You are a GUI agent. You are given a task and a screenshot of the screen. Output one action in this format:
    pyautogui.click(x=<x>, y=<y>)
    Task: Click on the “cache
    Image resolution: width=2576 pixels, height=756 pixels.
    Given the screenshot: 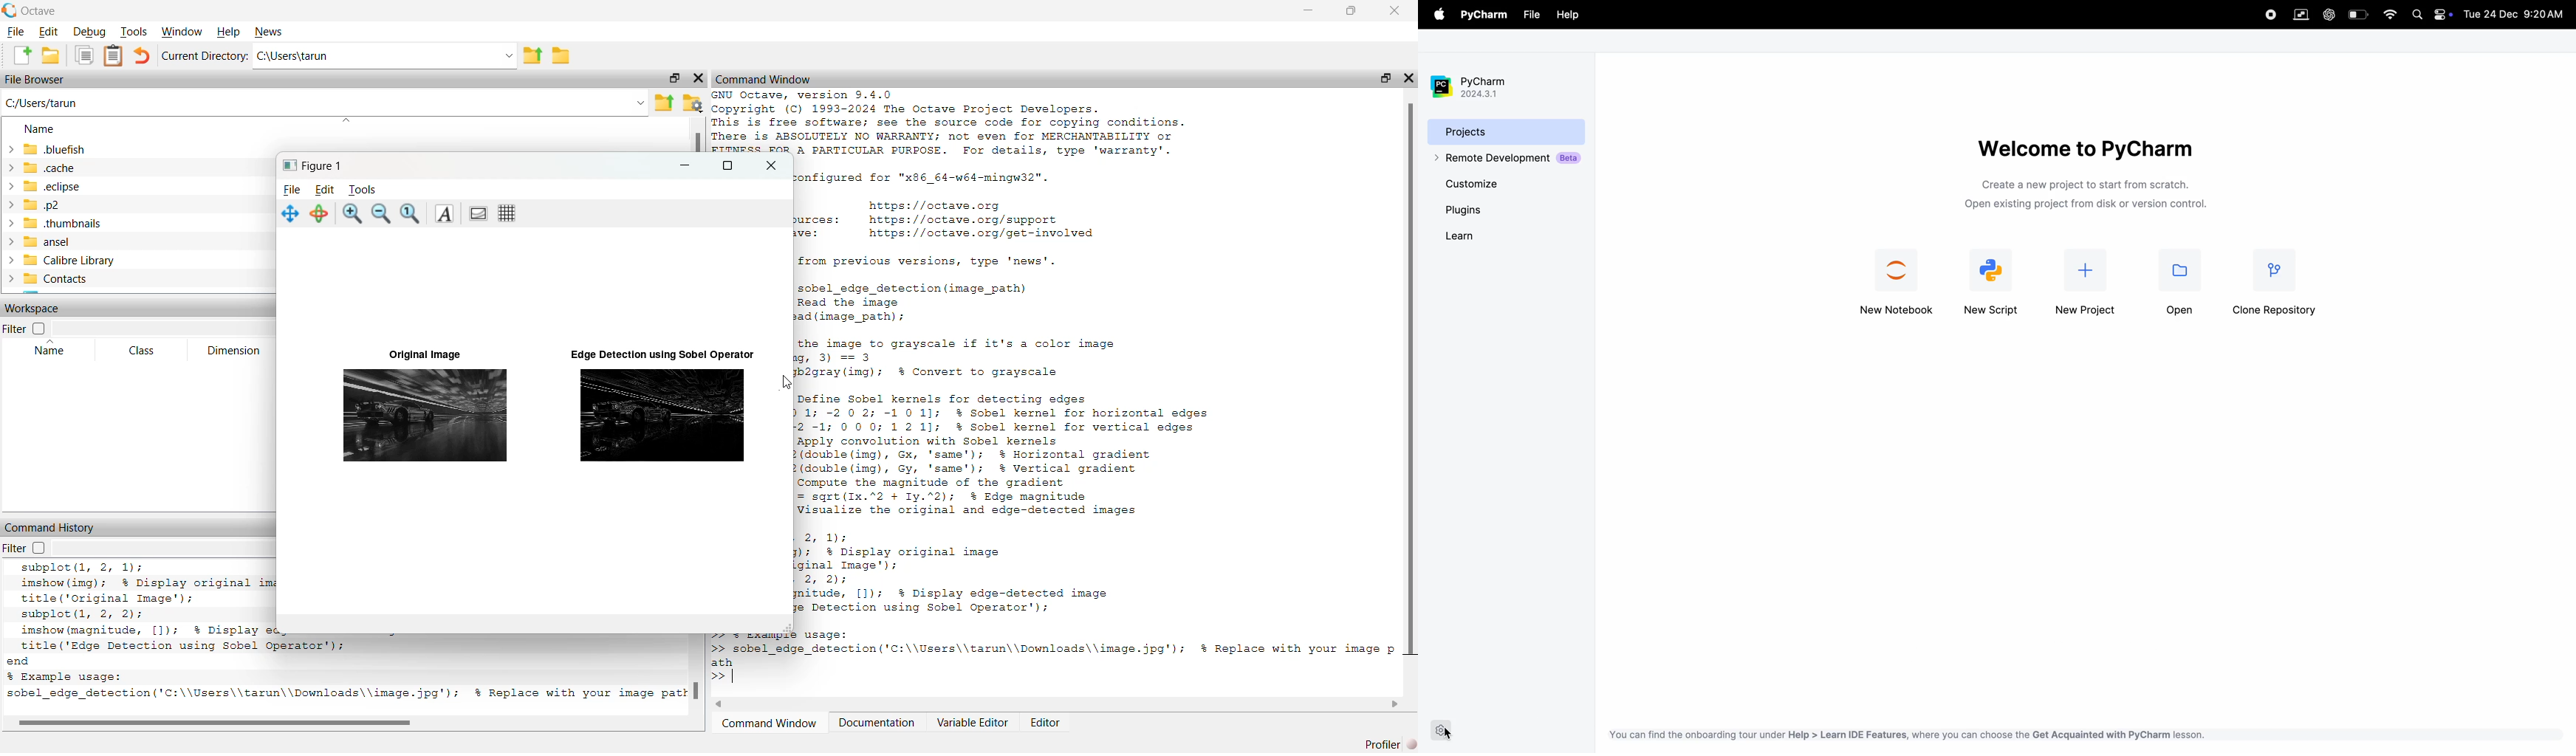 What is the action you would take?
    pyautogui.click(x=44, y=168)
    